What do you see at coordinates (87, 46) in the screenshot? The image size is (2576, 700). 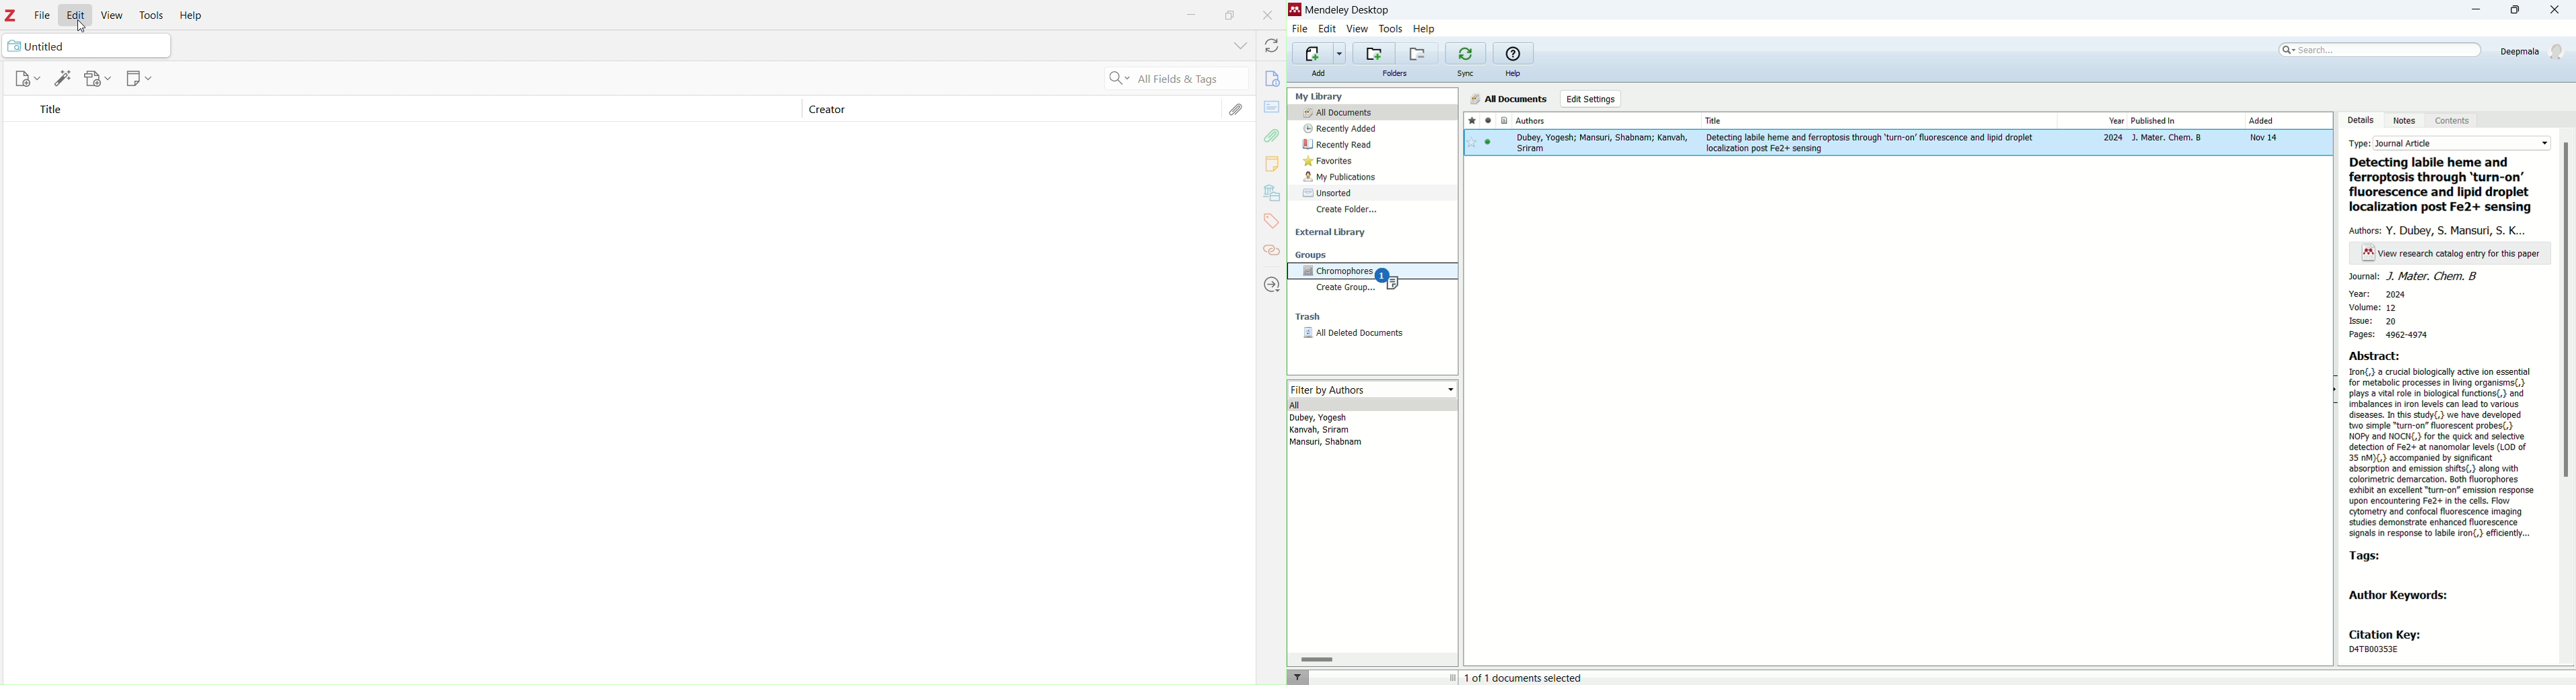 I see `Untitled` at bounding box center [87, 46].